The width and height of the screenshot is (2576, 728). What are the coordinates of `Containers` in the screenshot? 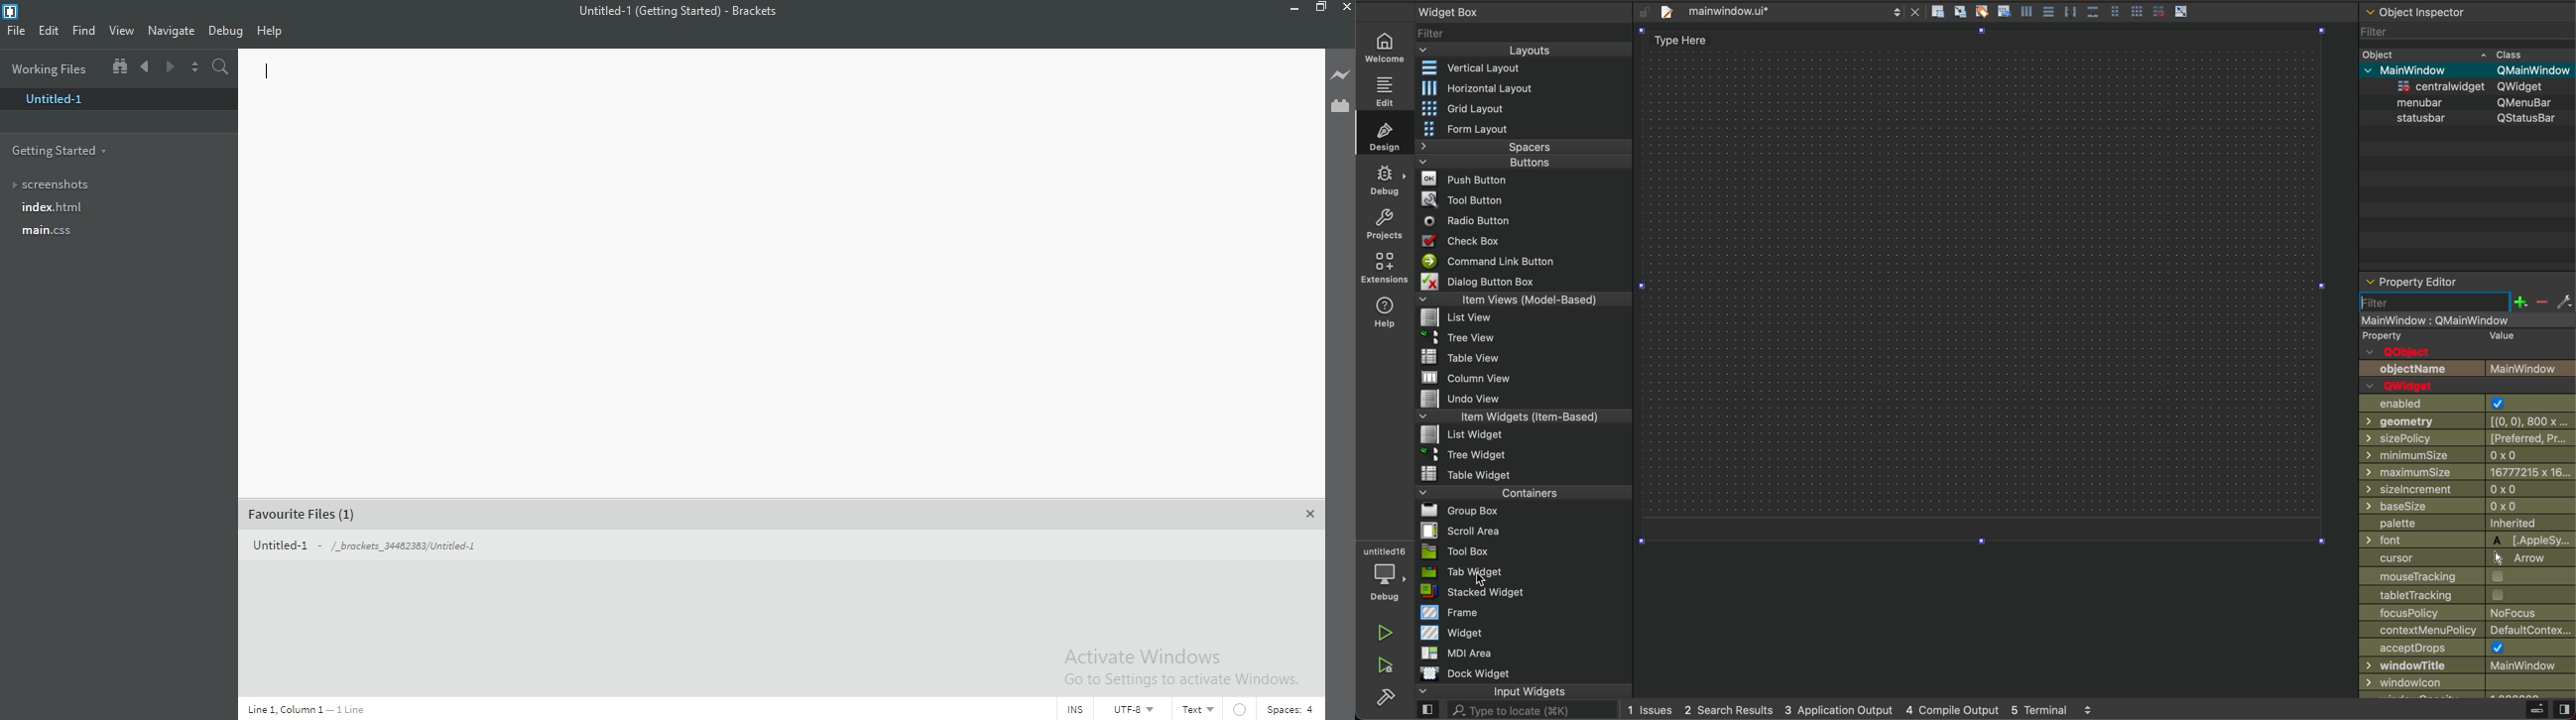 It's located at (1521, 491).